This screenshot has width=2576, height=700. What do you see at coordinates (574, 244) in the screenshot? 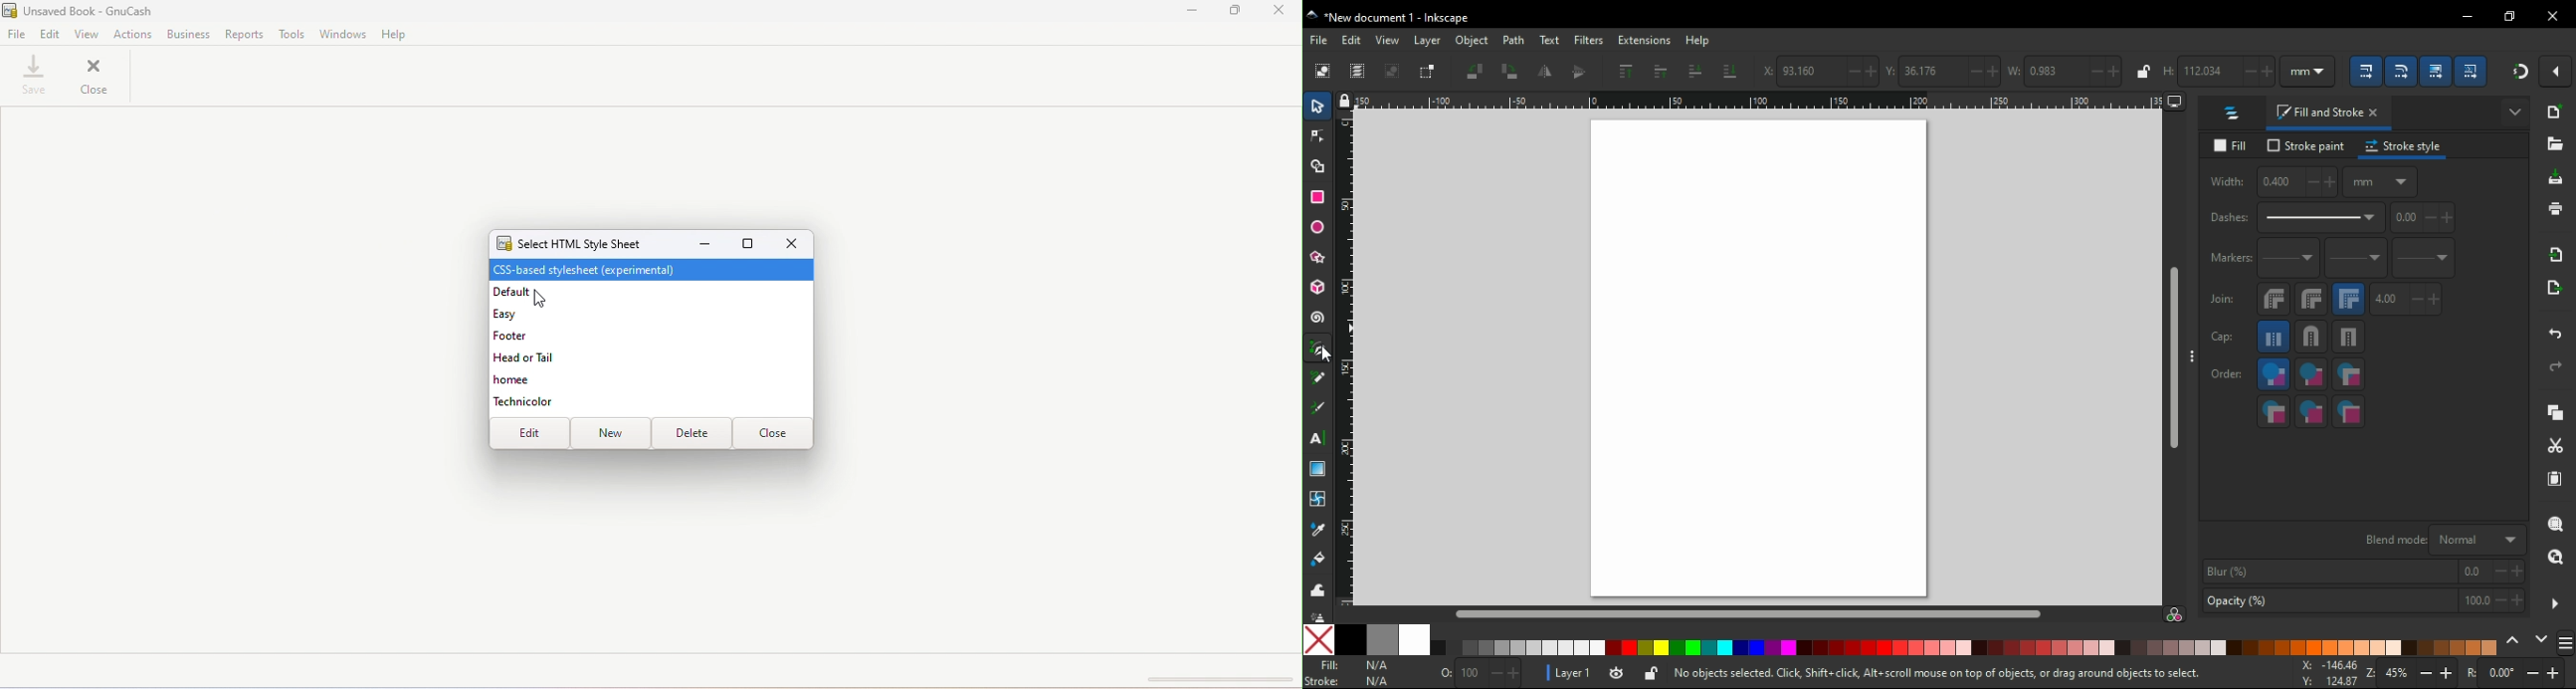
I see `Select HTML style sheet` at bounding box center [574, 244].